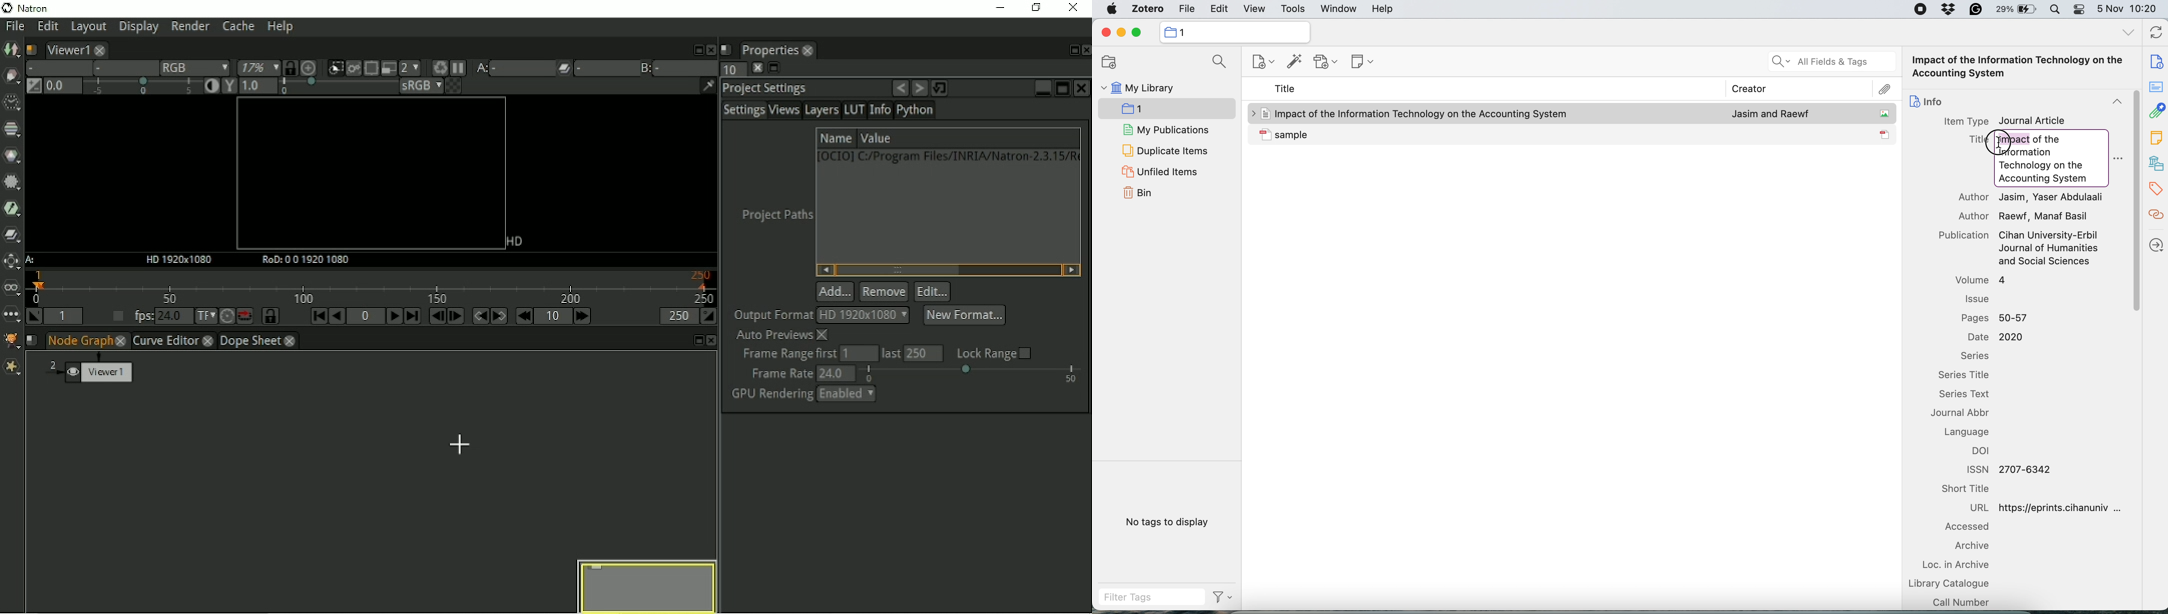 The height and width of the screenshot is (616, 2184). I want to click on GPU Rendering, so click(803, 395).